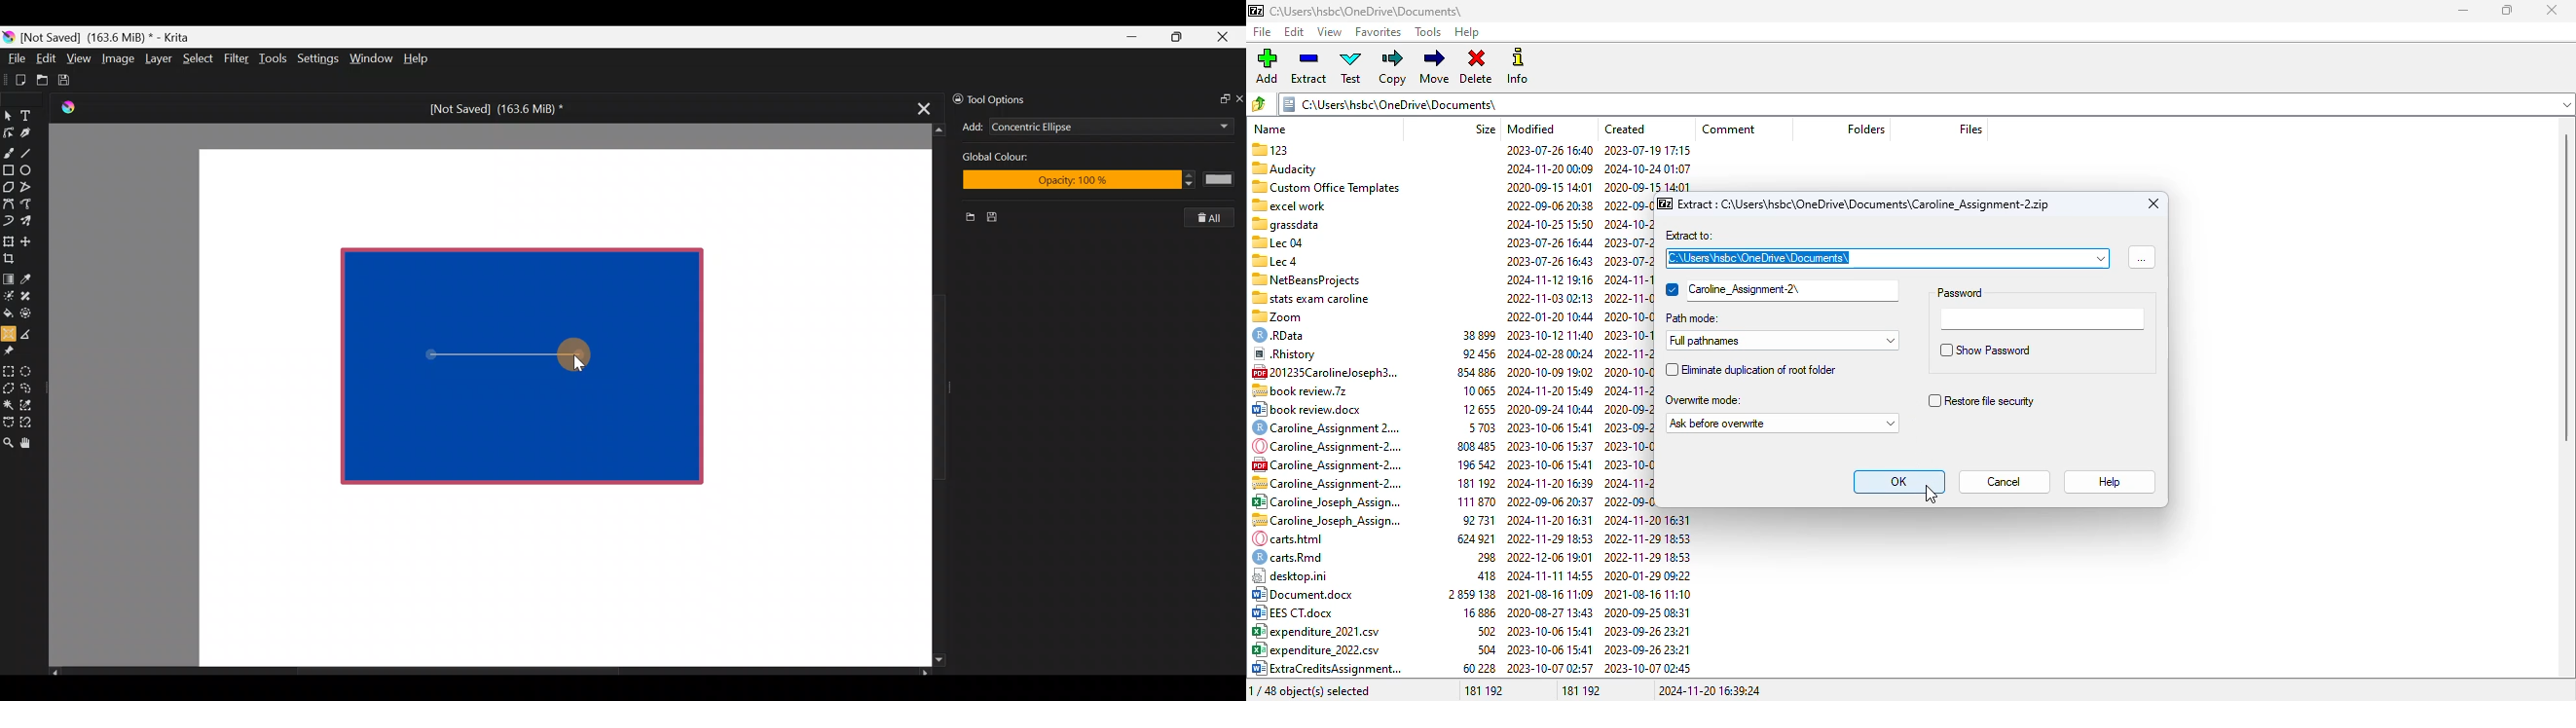  I want to click on Edit shapes tool, so click(8, 132).